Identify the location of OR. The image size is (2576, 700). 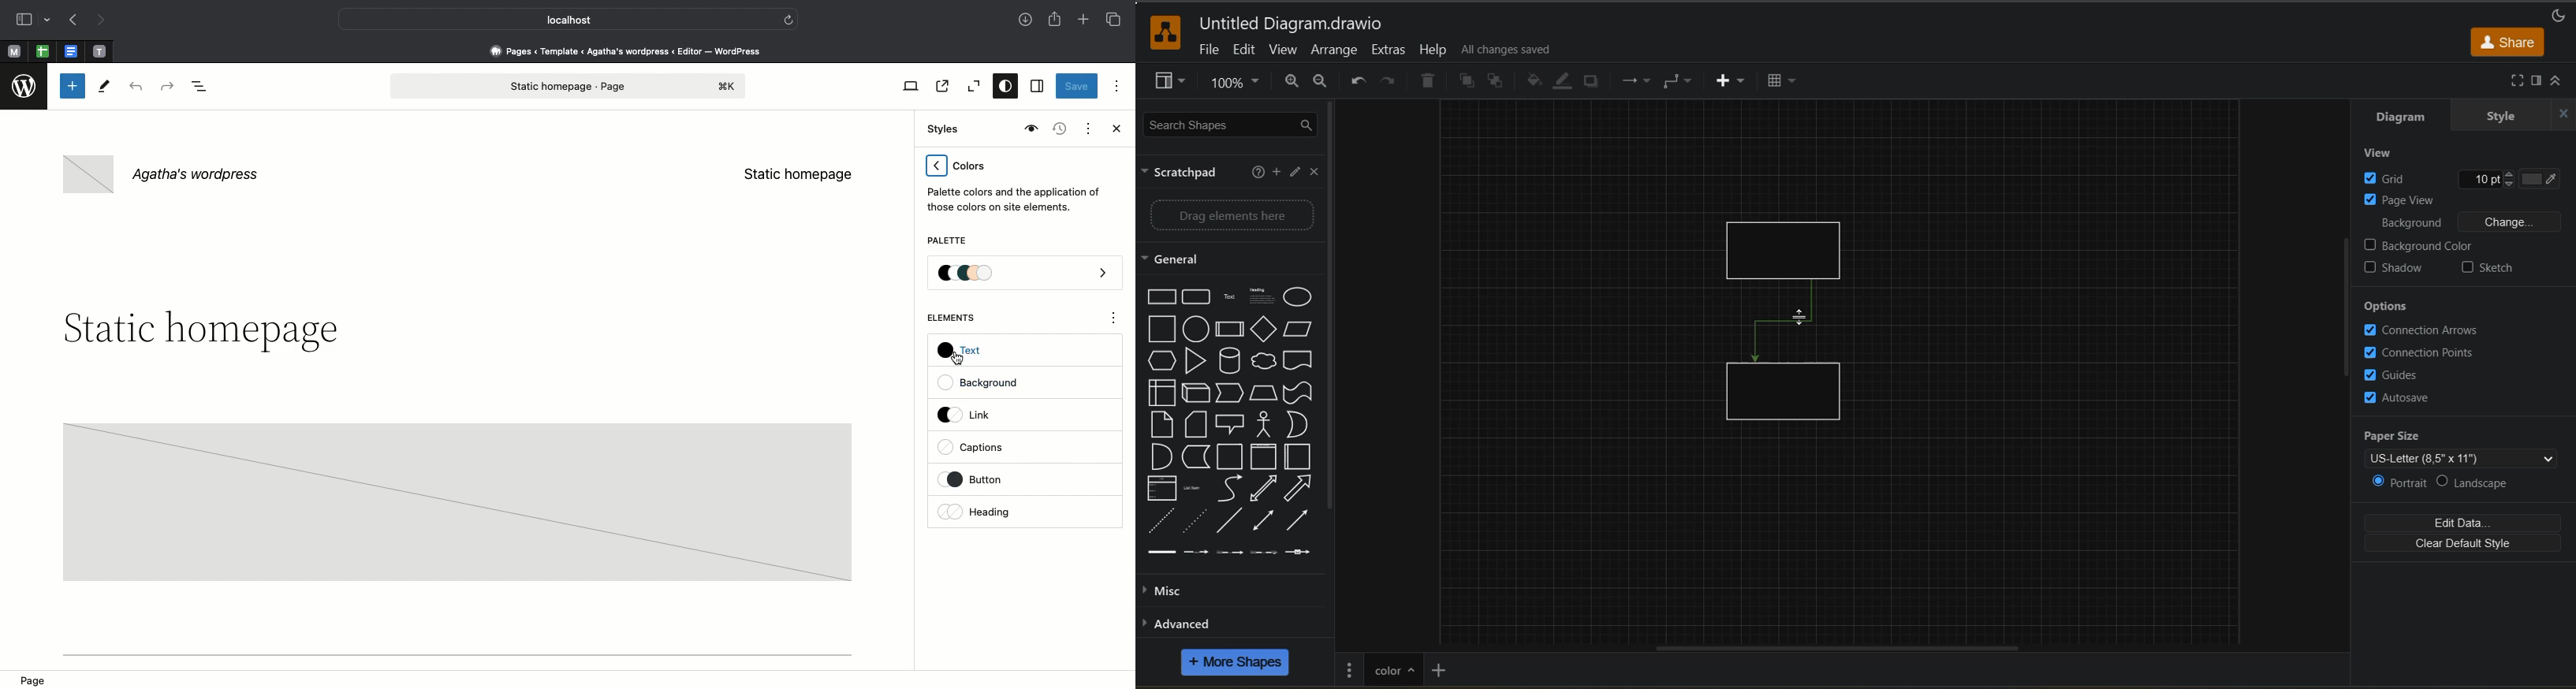
(1301, 426).